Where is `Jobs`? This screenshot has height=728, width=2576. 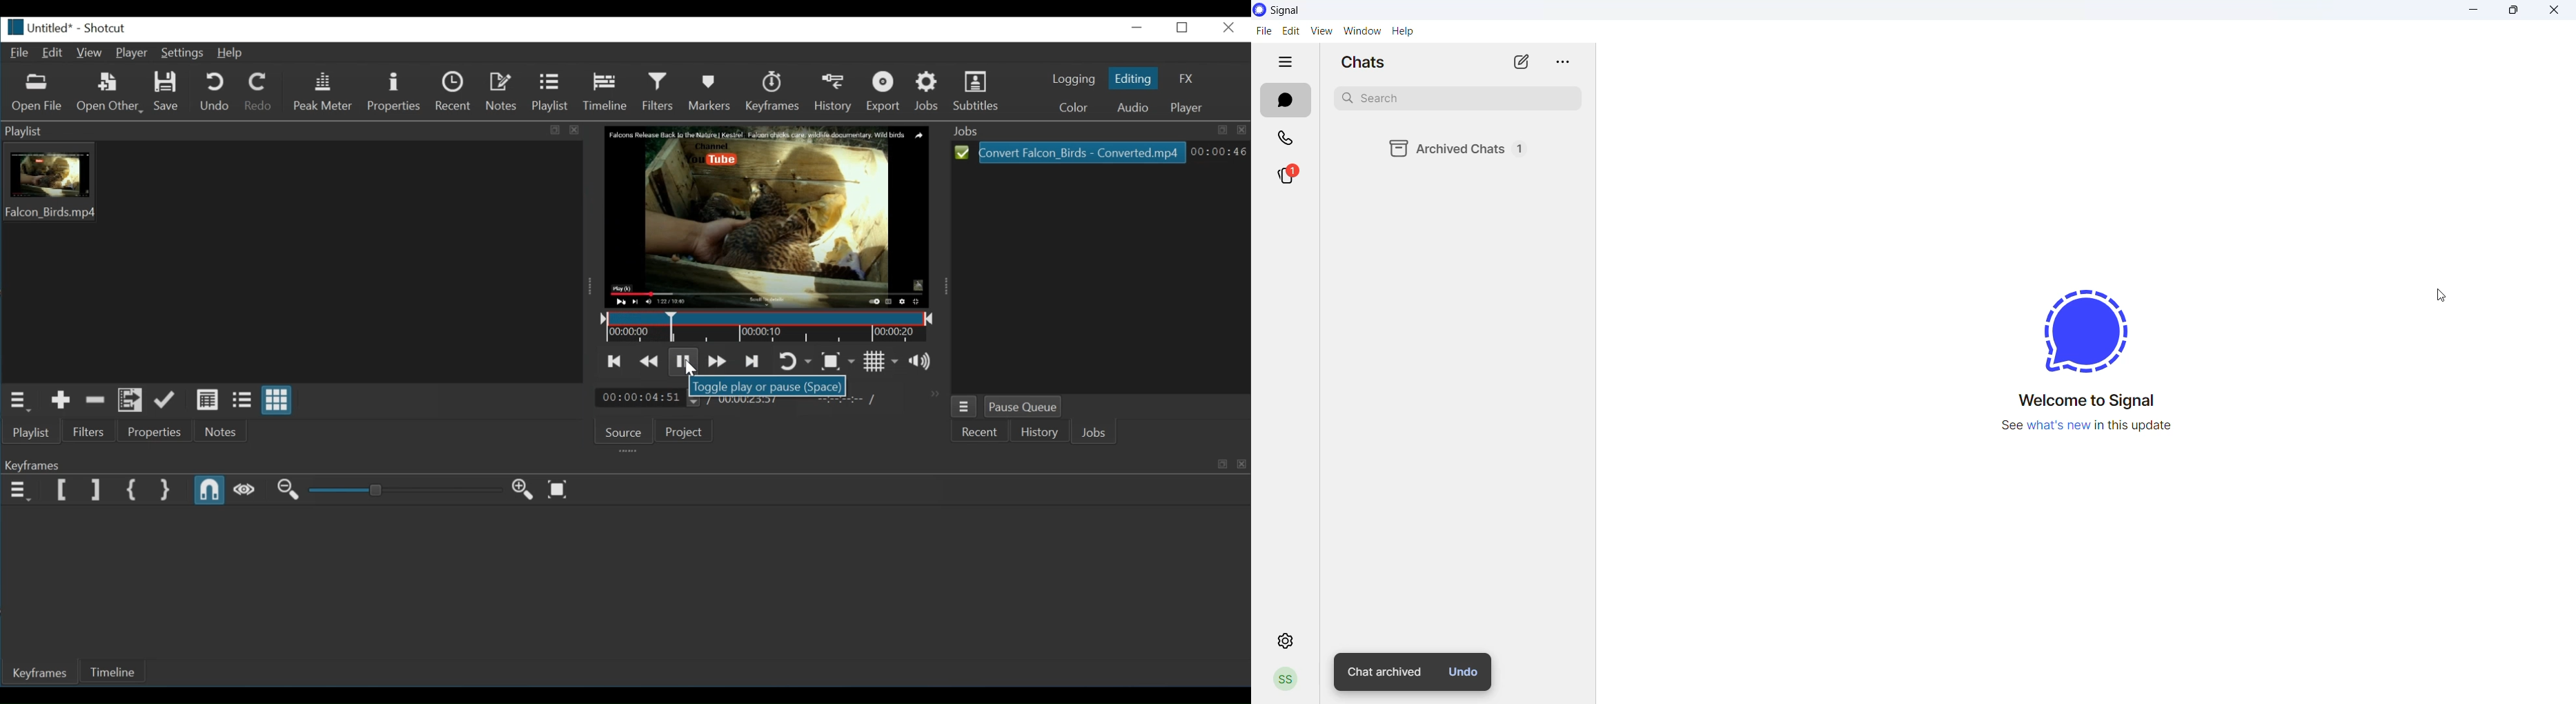
Jobs is located at coordinates (968, 132).